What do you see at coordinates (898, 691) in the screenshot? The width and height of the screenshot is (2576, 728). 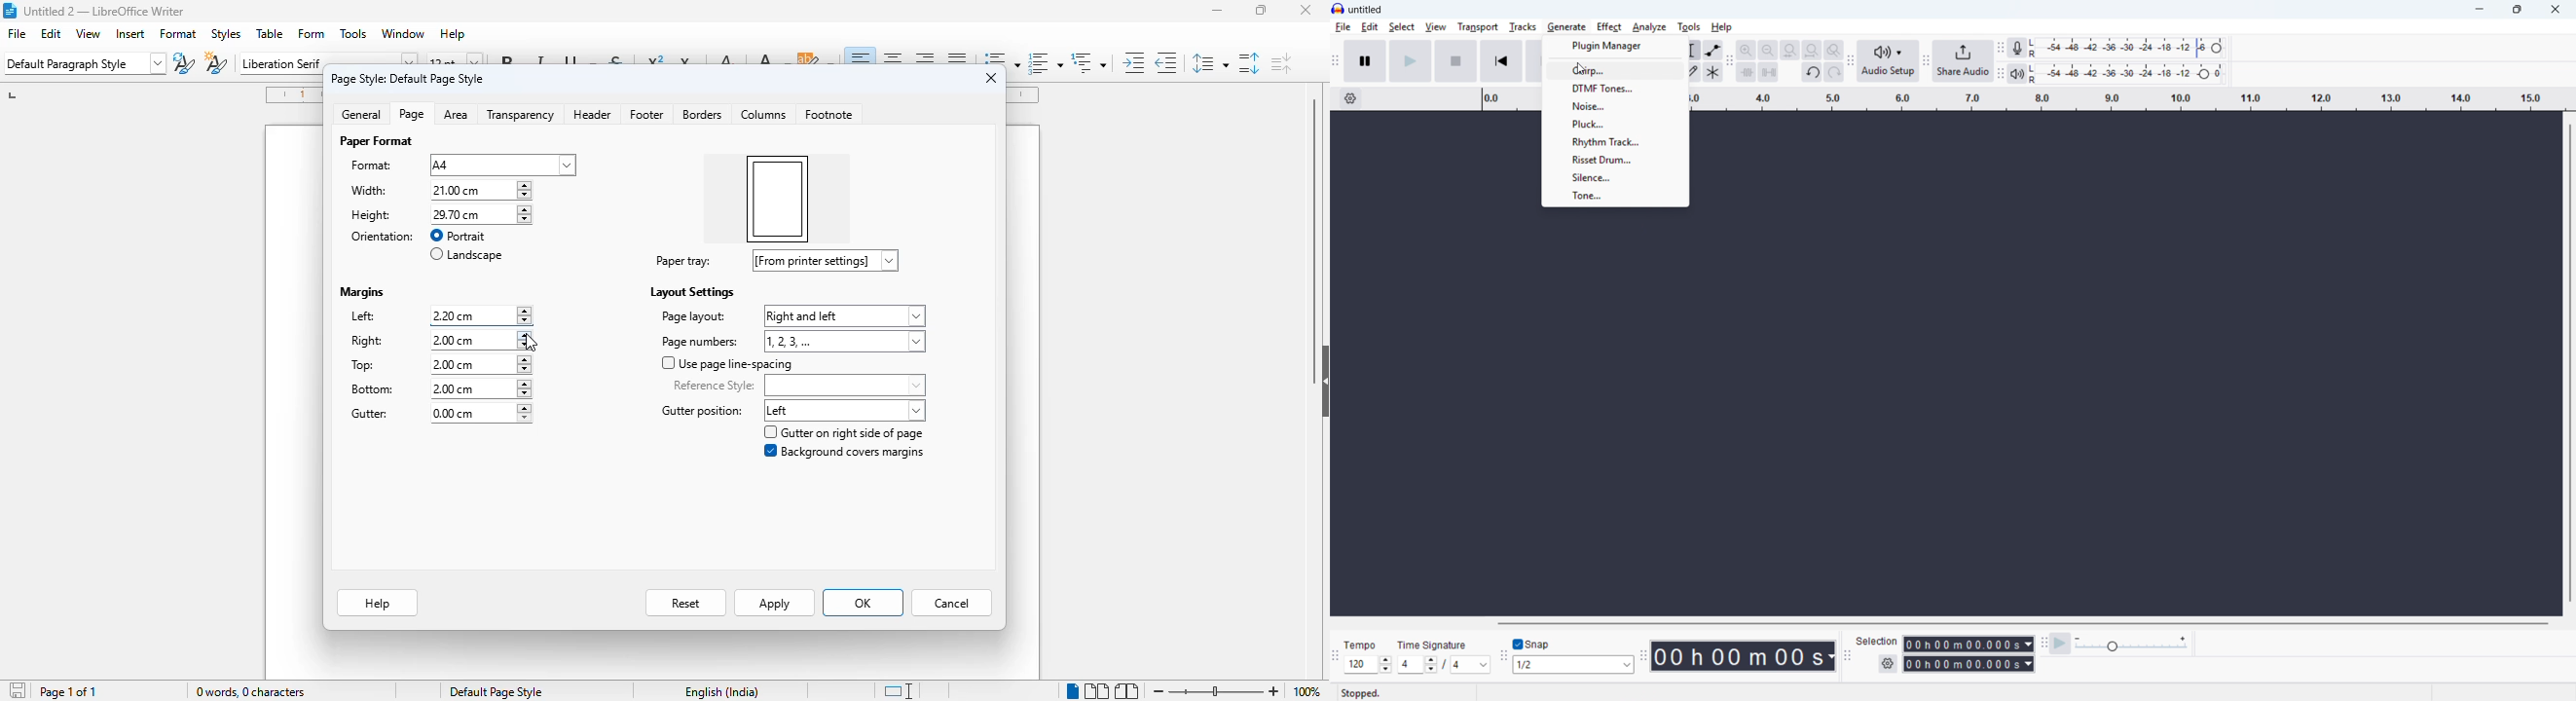 I see `standard selection` at bounding box center [898, 691].